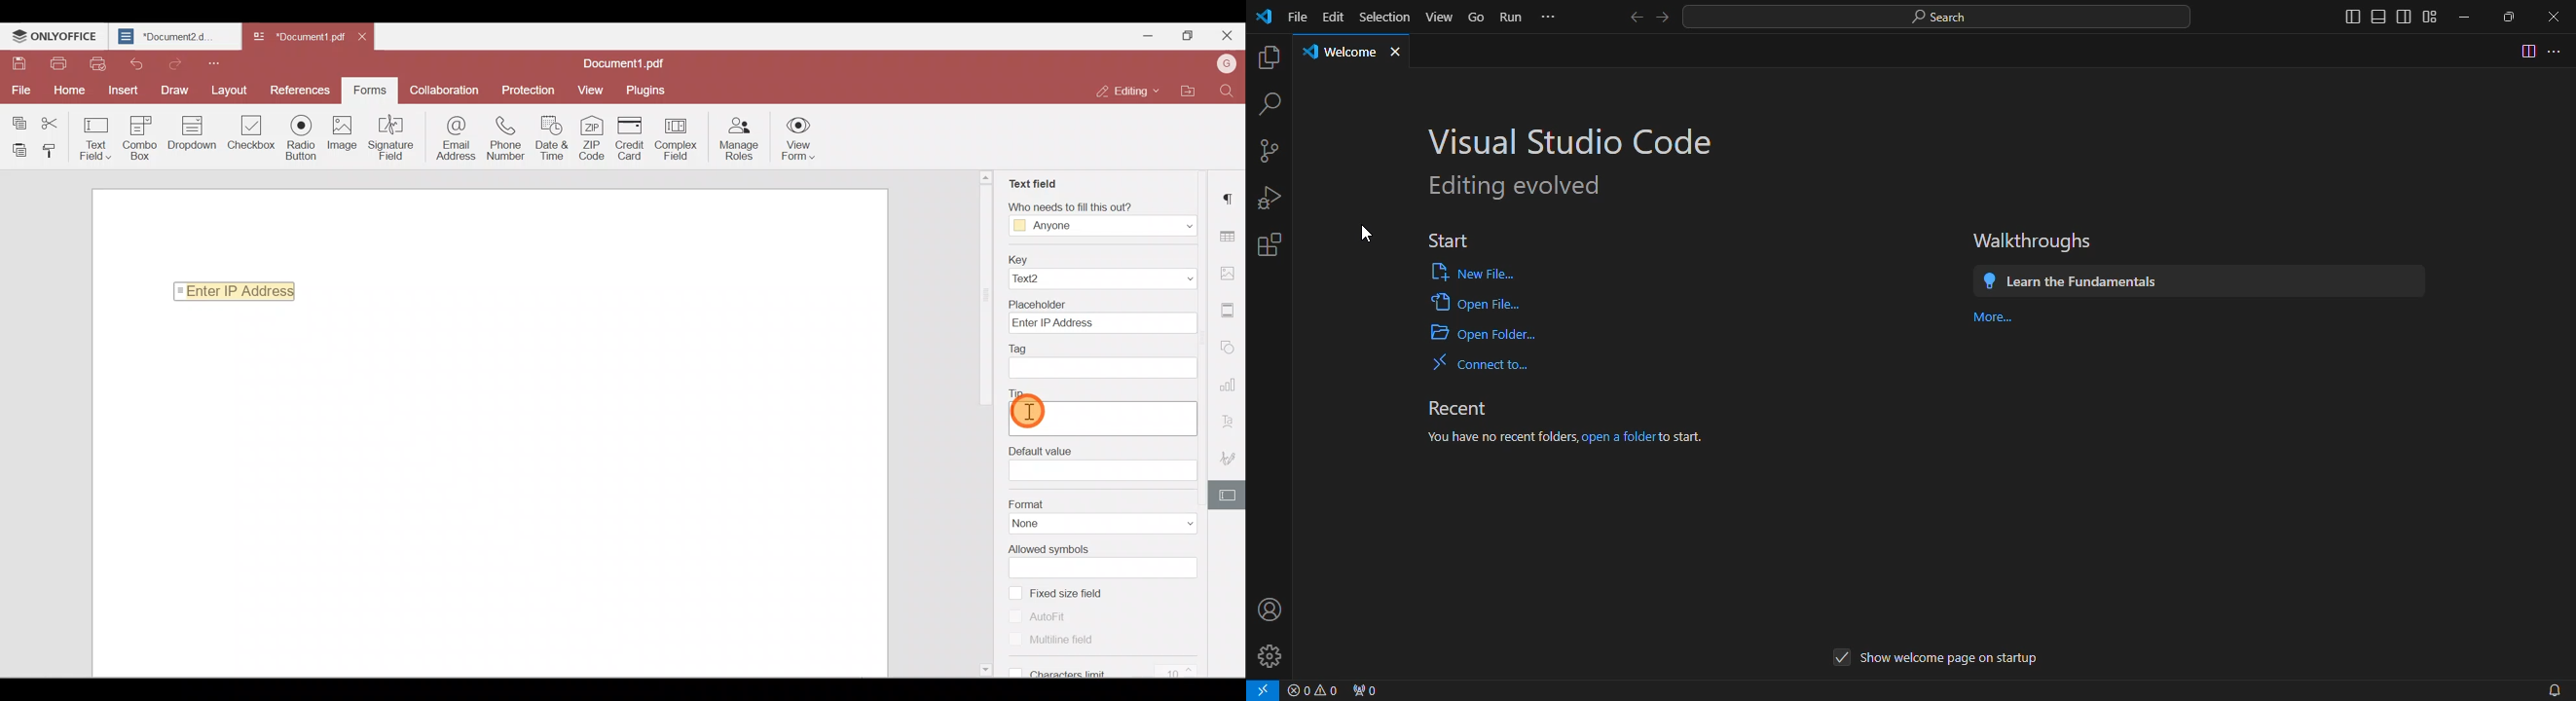 This screenshot has width=2576, height=728. I want to click on Fixed size field, so click(1079, 593).